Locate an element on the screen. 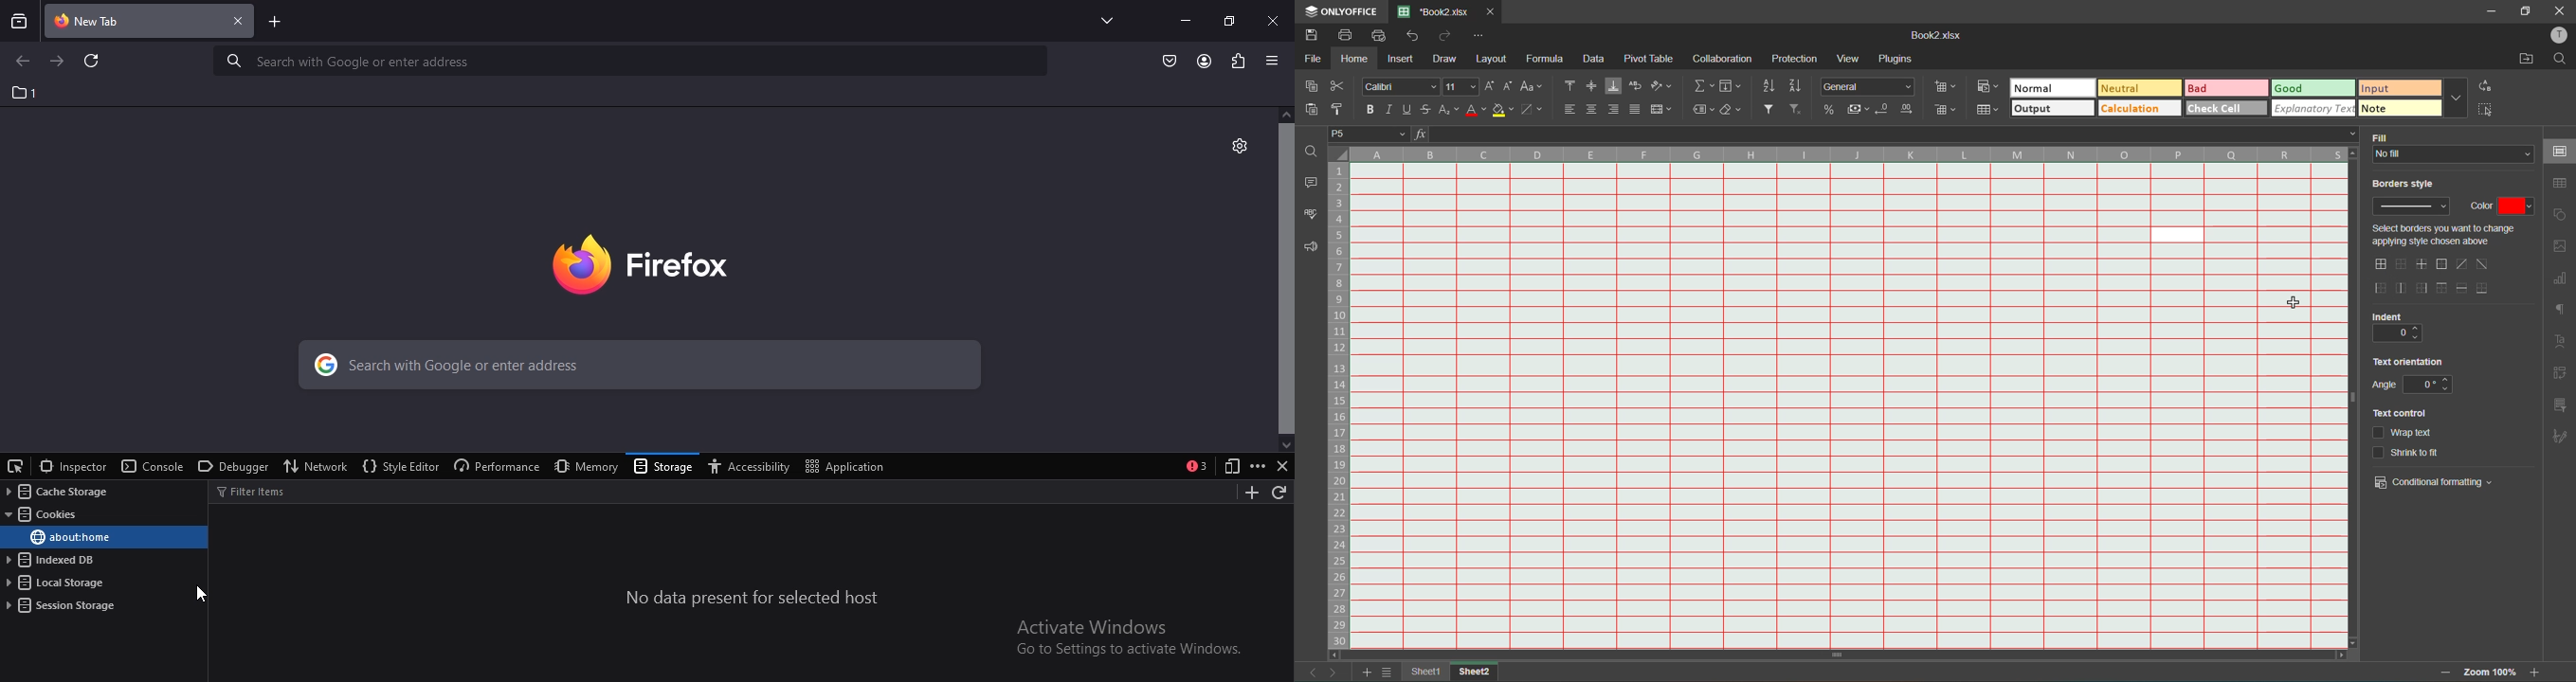  conditional formatting is located at coordinates (1984, 87).